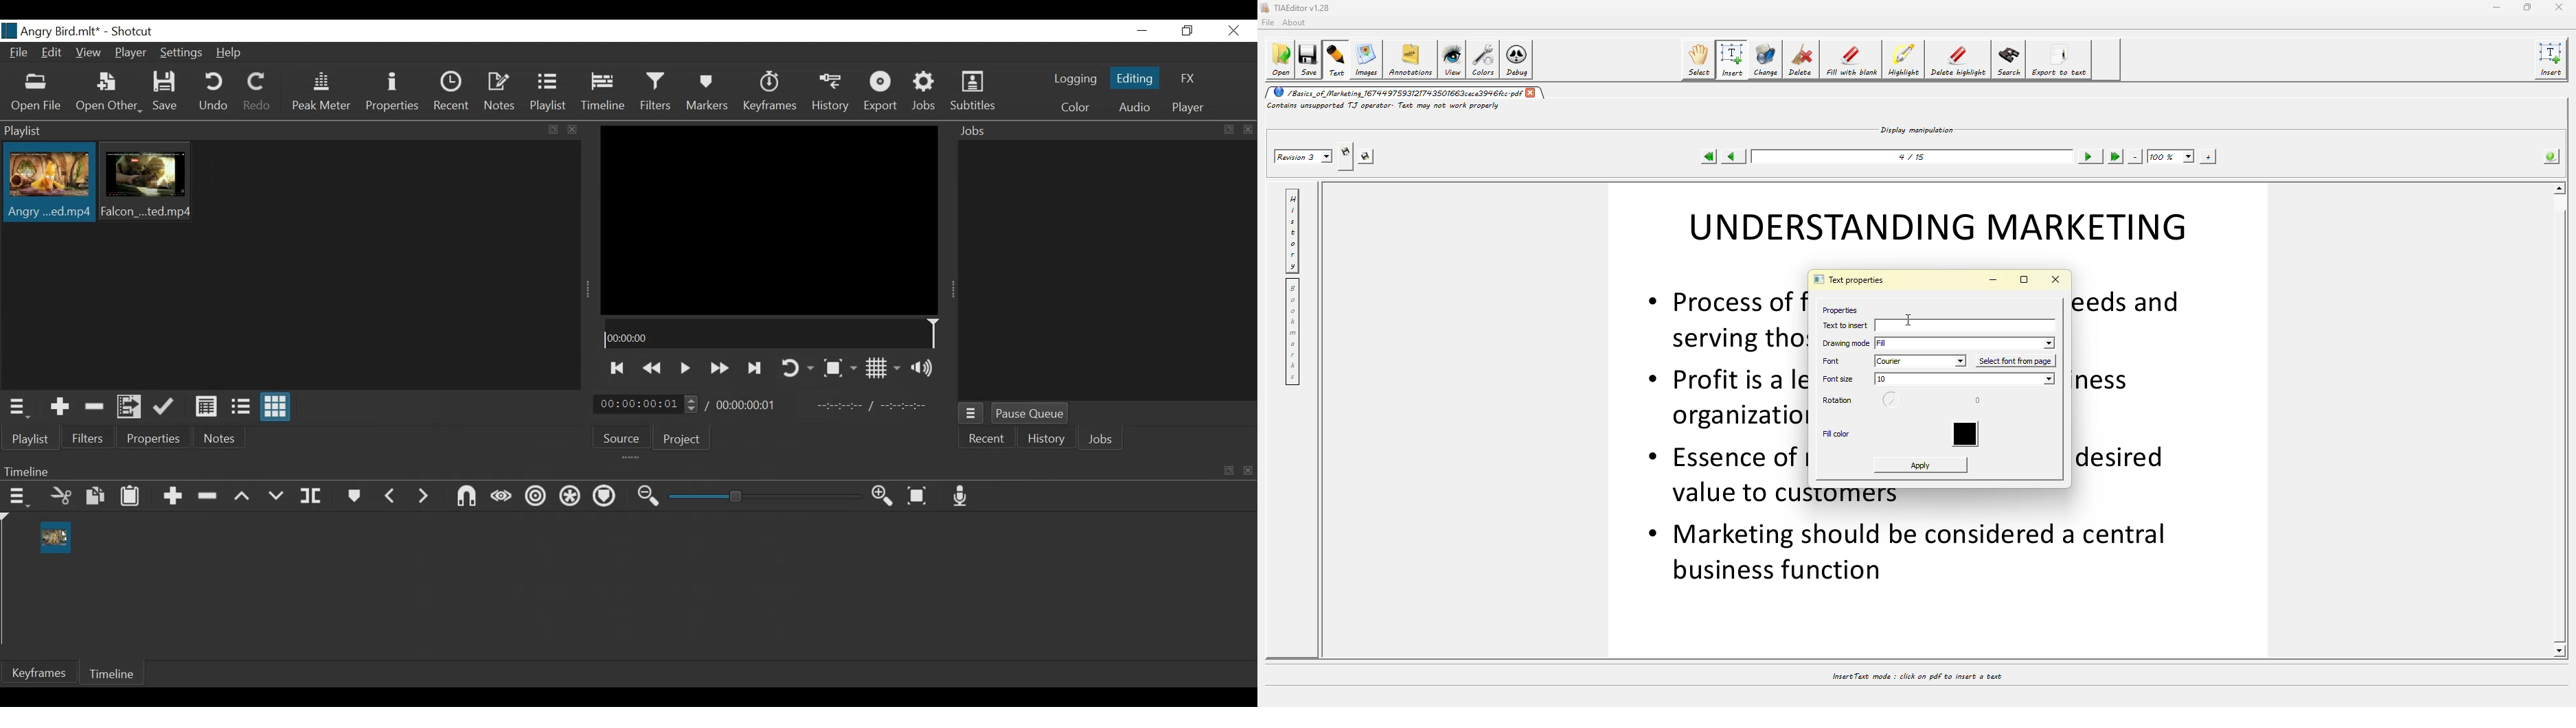 The width and height of the screenshot is (2576, 728). Describe the element at coordinates (61, 496) in the screenshot. I see `Cut` at that location.